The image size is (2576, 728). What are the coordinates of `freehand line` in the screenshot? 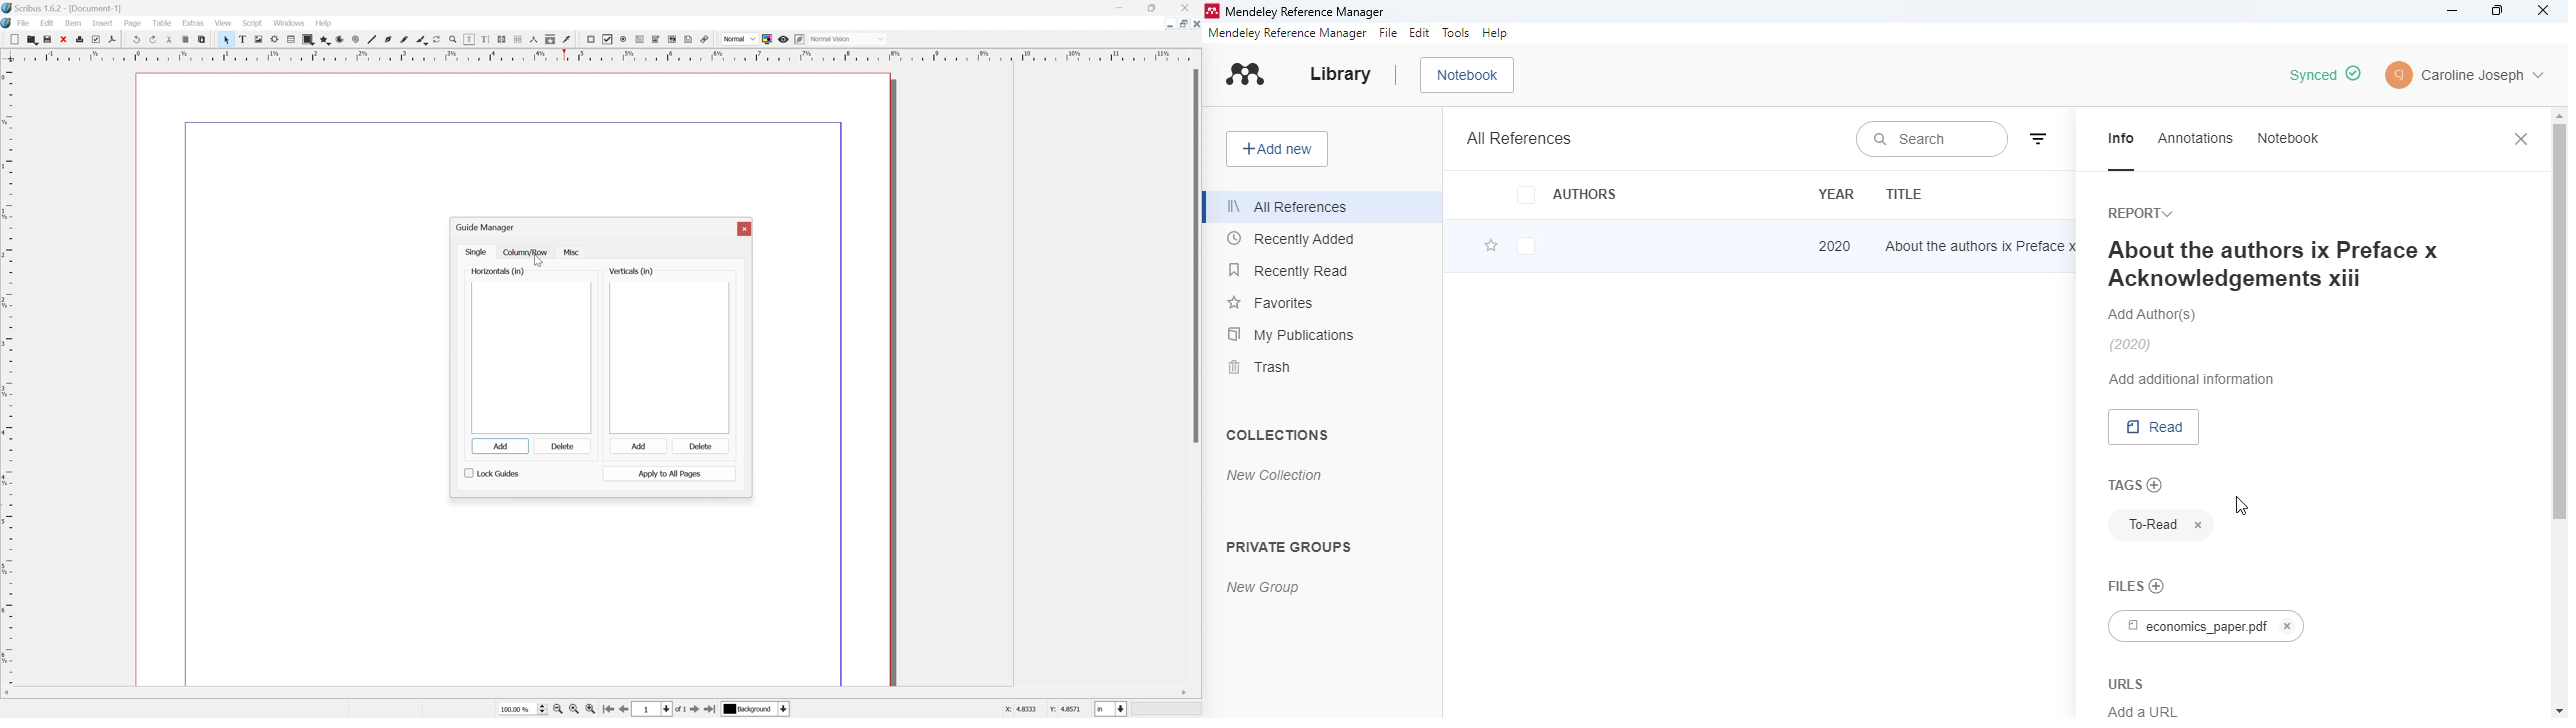 It's located at (405, 40).